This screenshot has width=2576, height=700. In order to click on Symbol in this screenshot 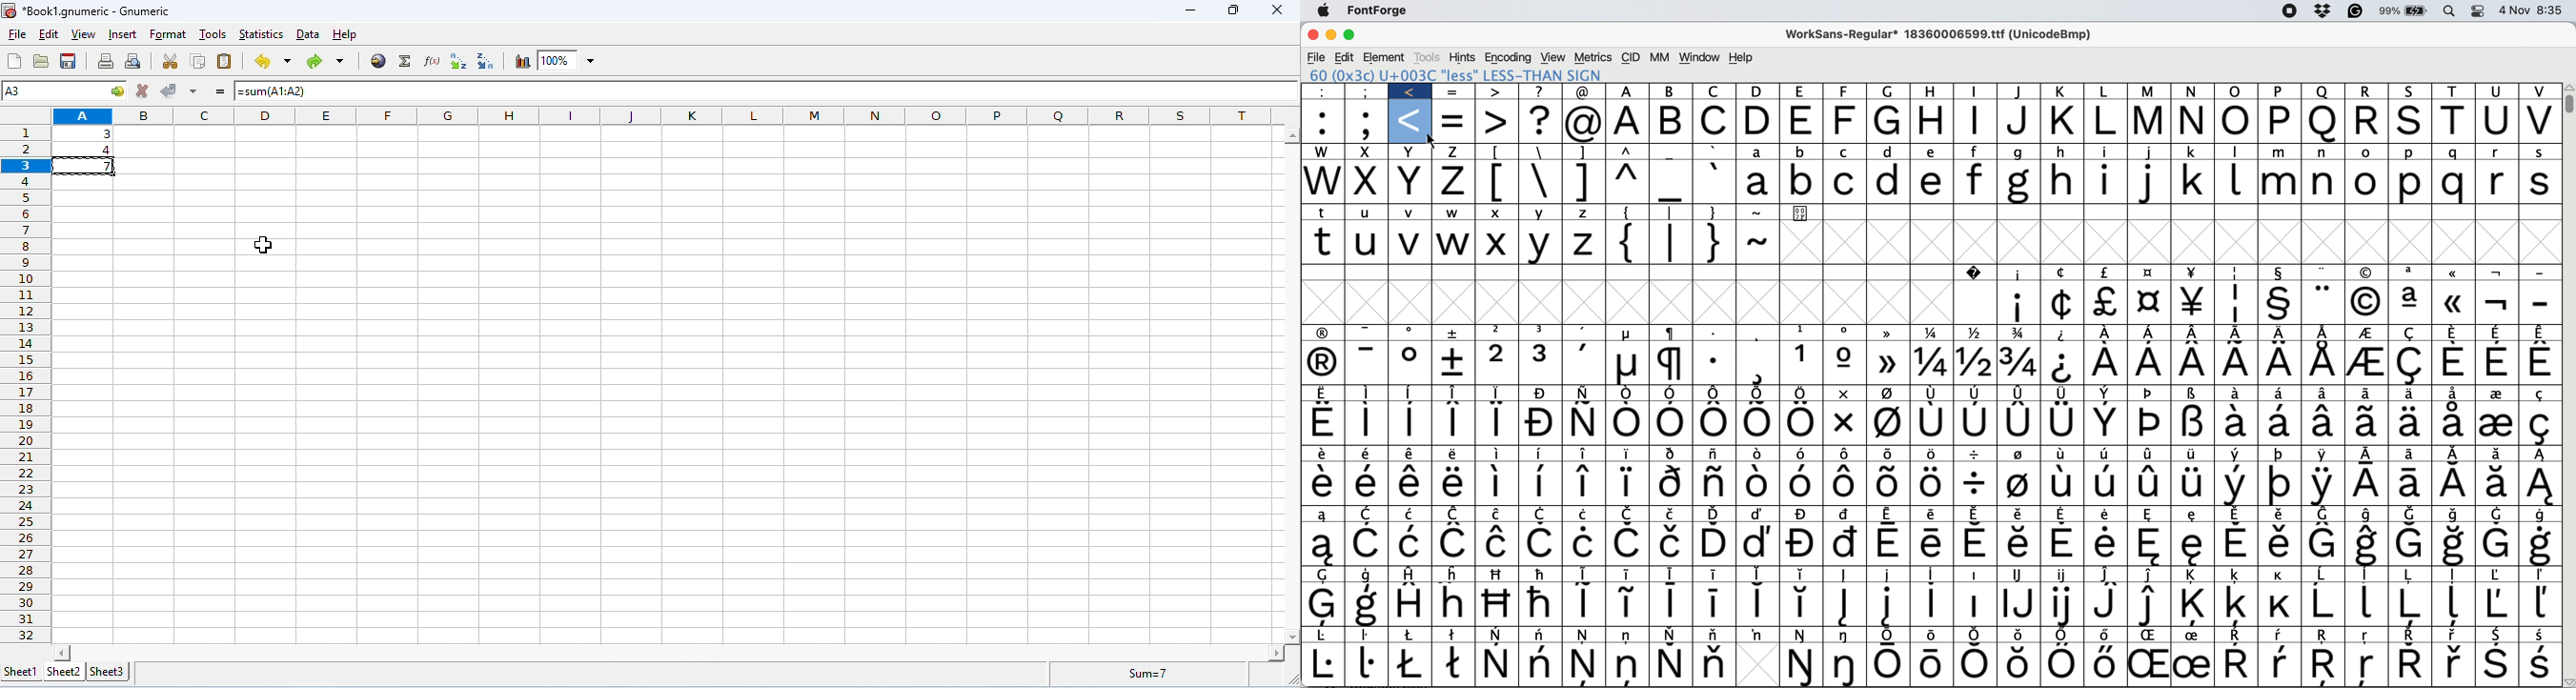, I will do `click(1891, 423)`.